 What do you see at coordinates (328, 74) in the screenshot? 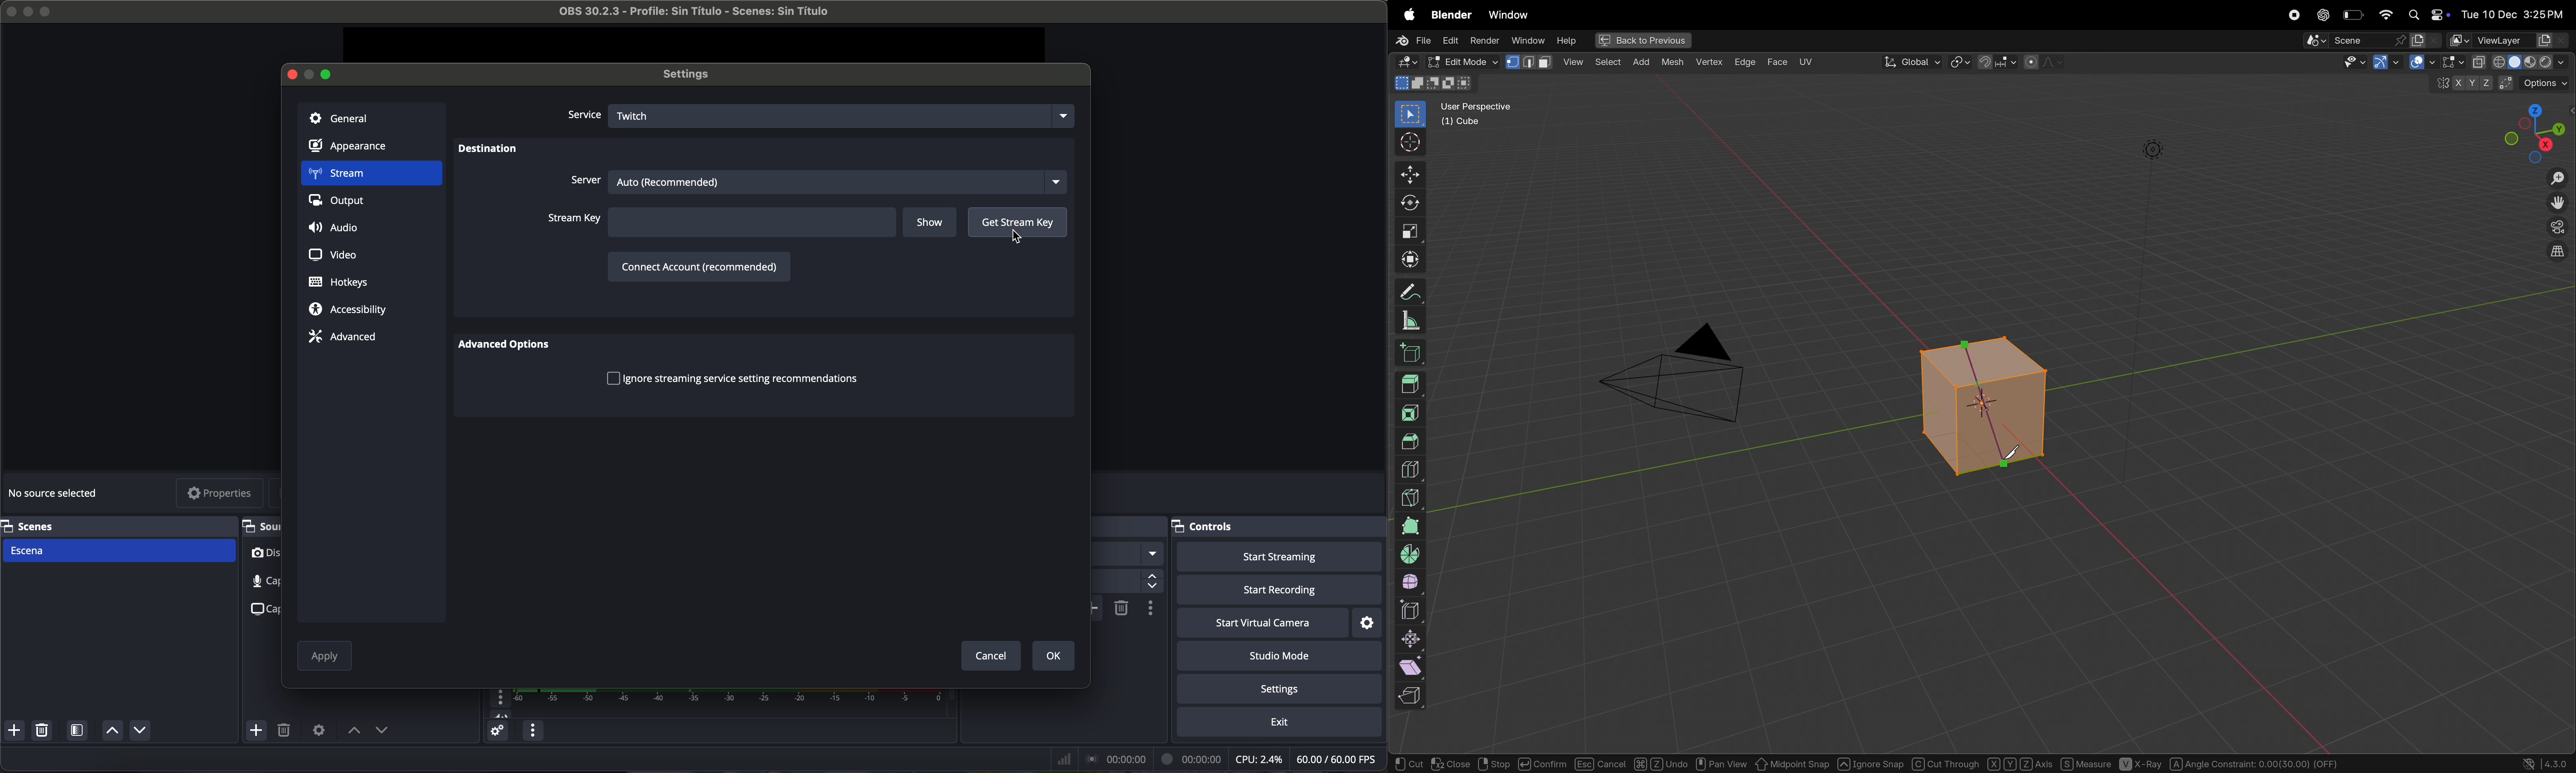
I see `maximize window` at bounding box center [328, 74].